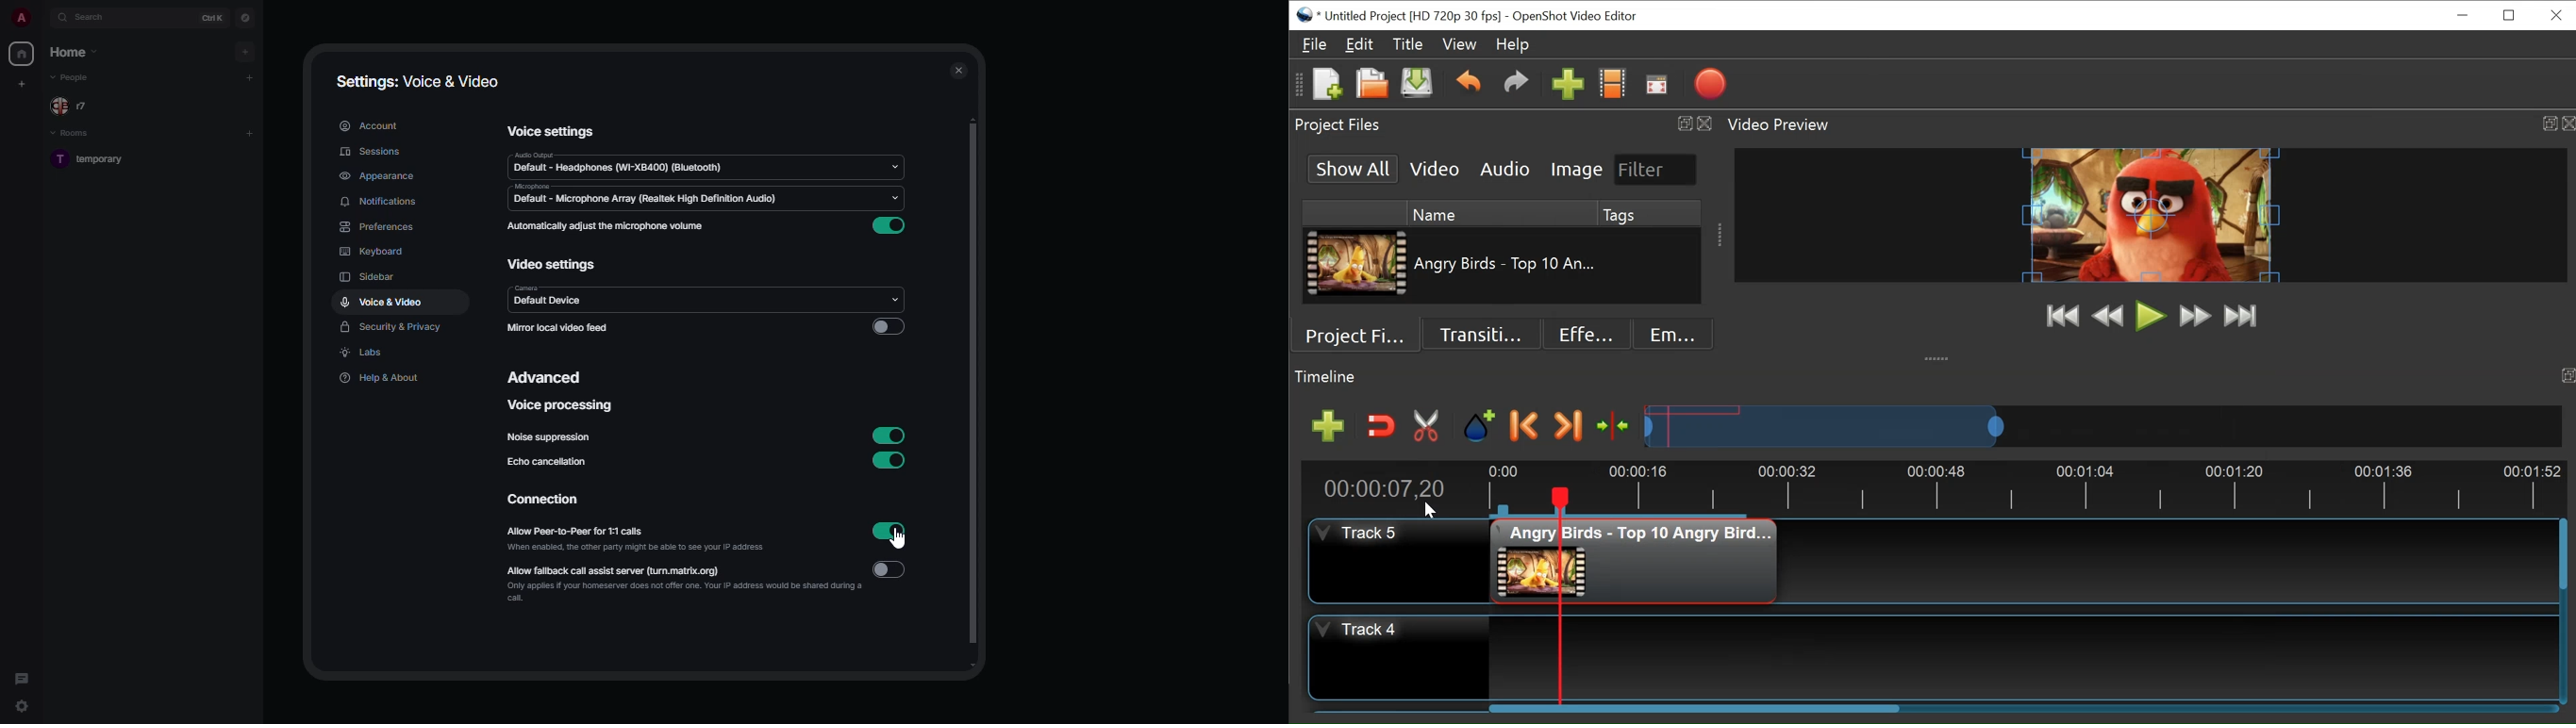  Describe the element at coordinates (380, 175) in the screenshot. I see `appearance` at that location.